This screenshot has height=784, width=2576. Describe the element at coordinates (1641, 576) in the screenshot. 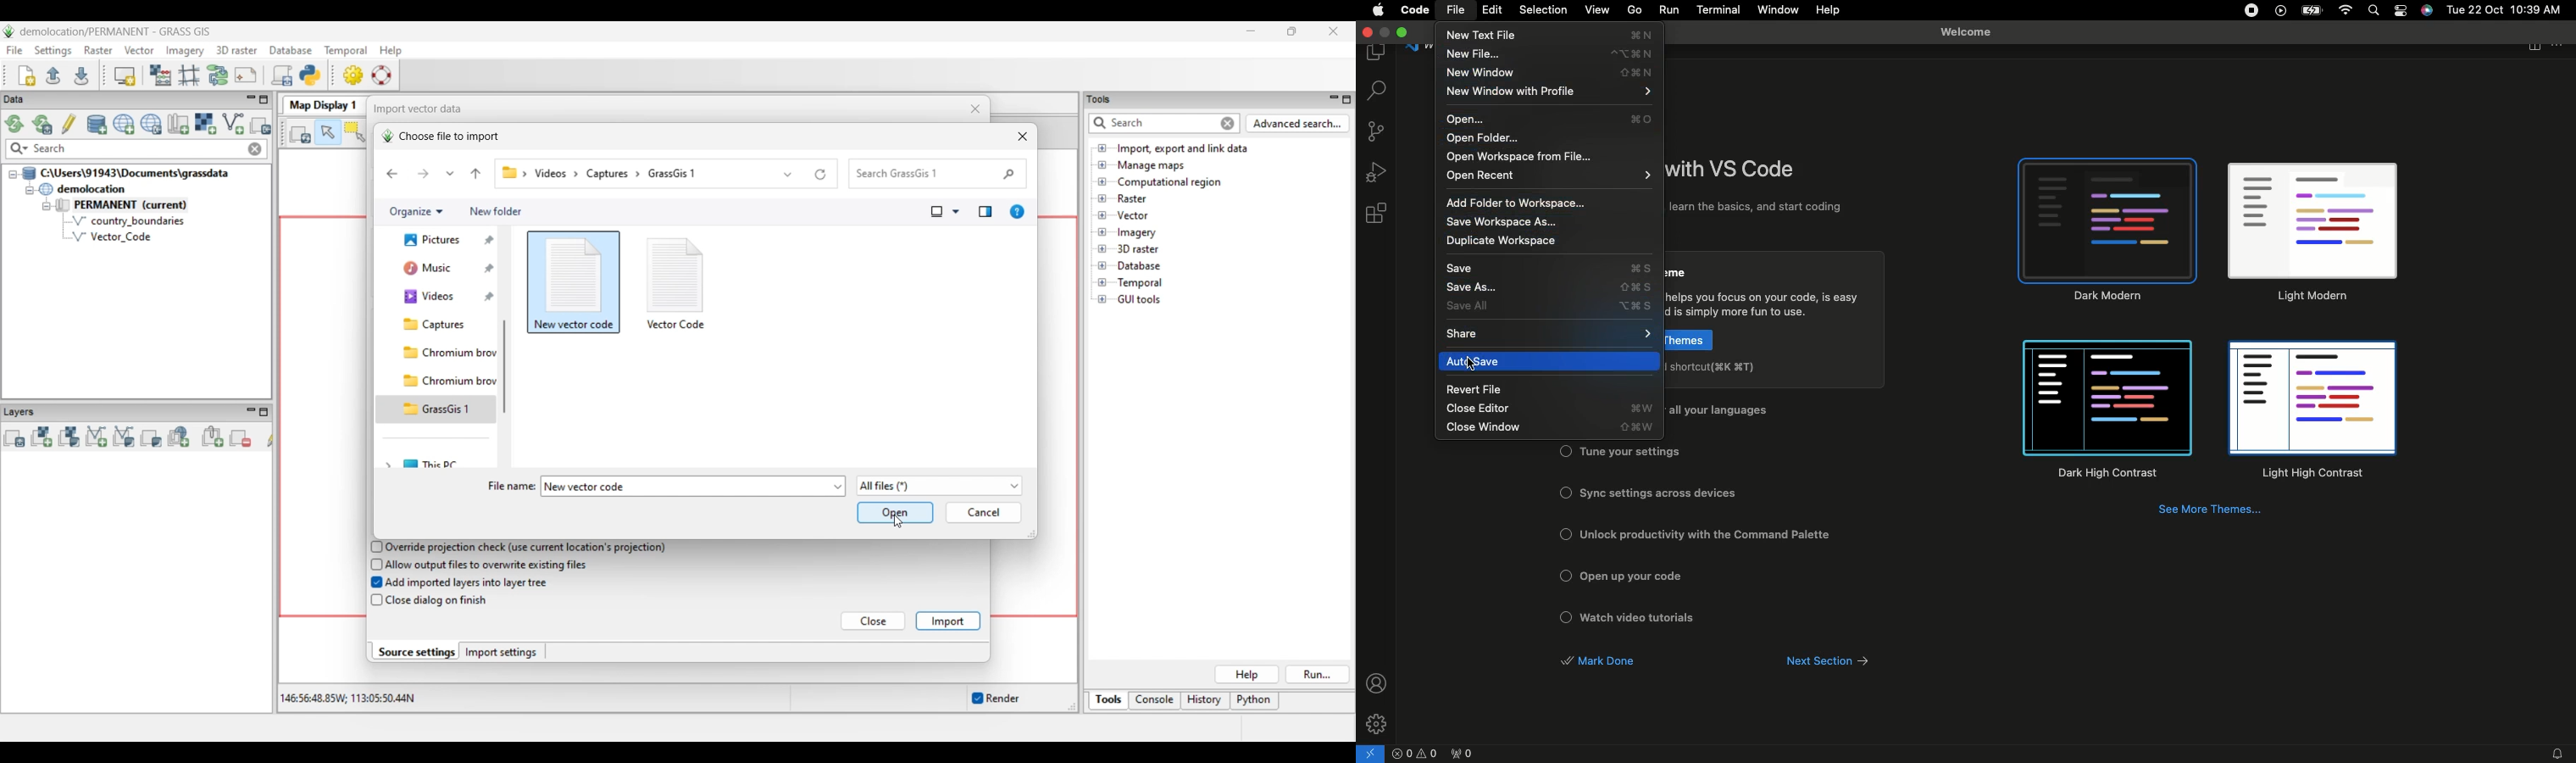

I see `Open up your code` at that location.